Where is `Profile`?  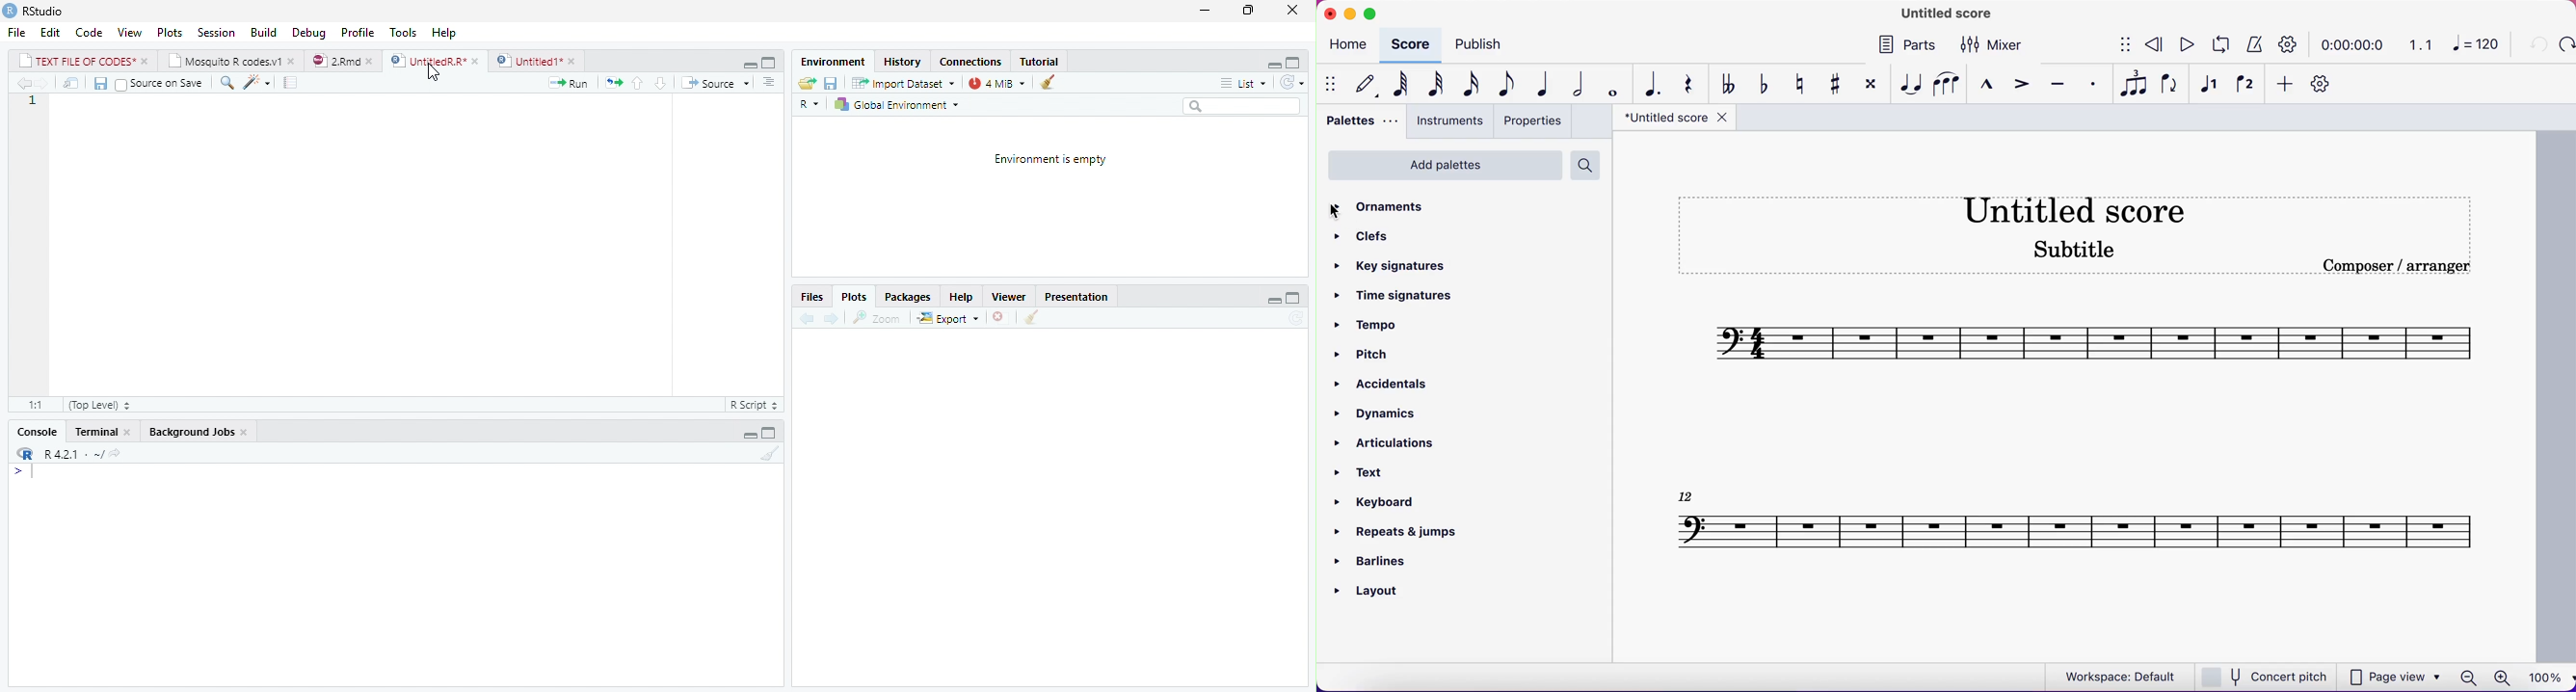
Profile is located at coordinates (357, 32).